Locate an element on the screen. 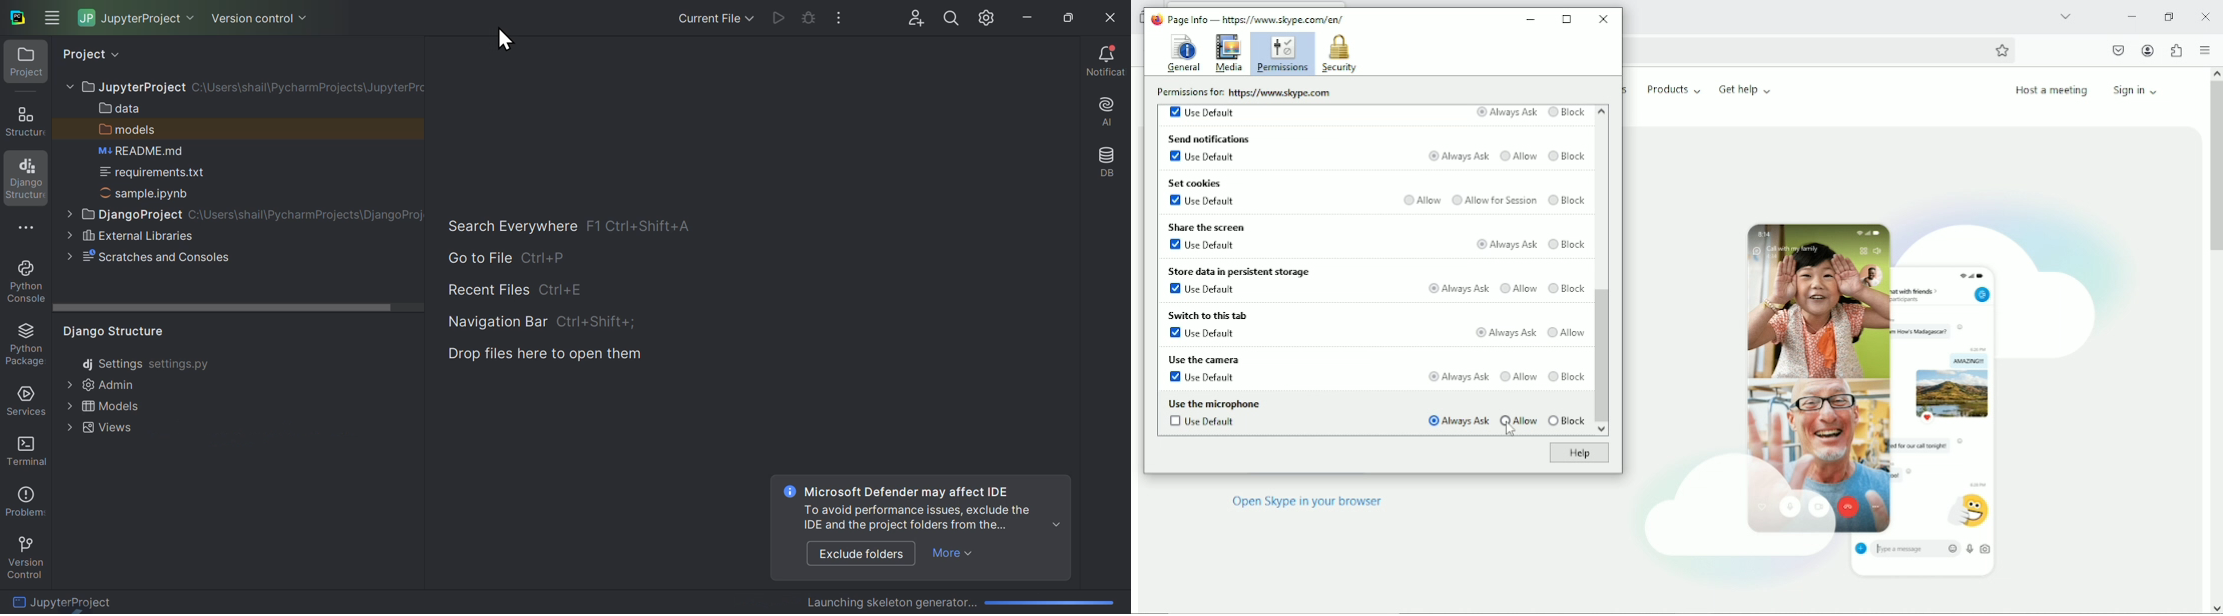  Cursor is located at coordinates (508, 39).